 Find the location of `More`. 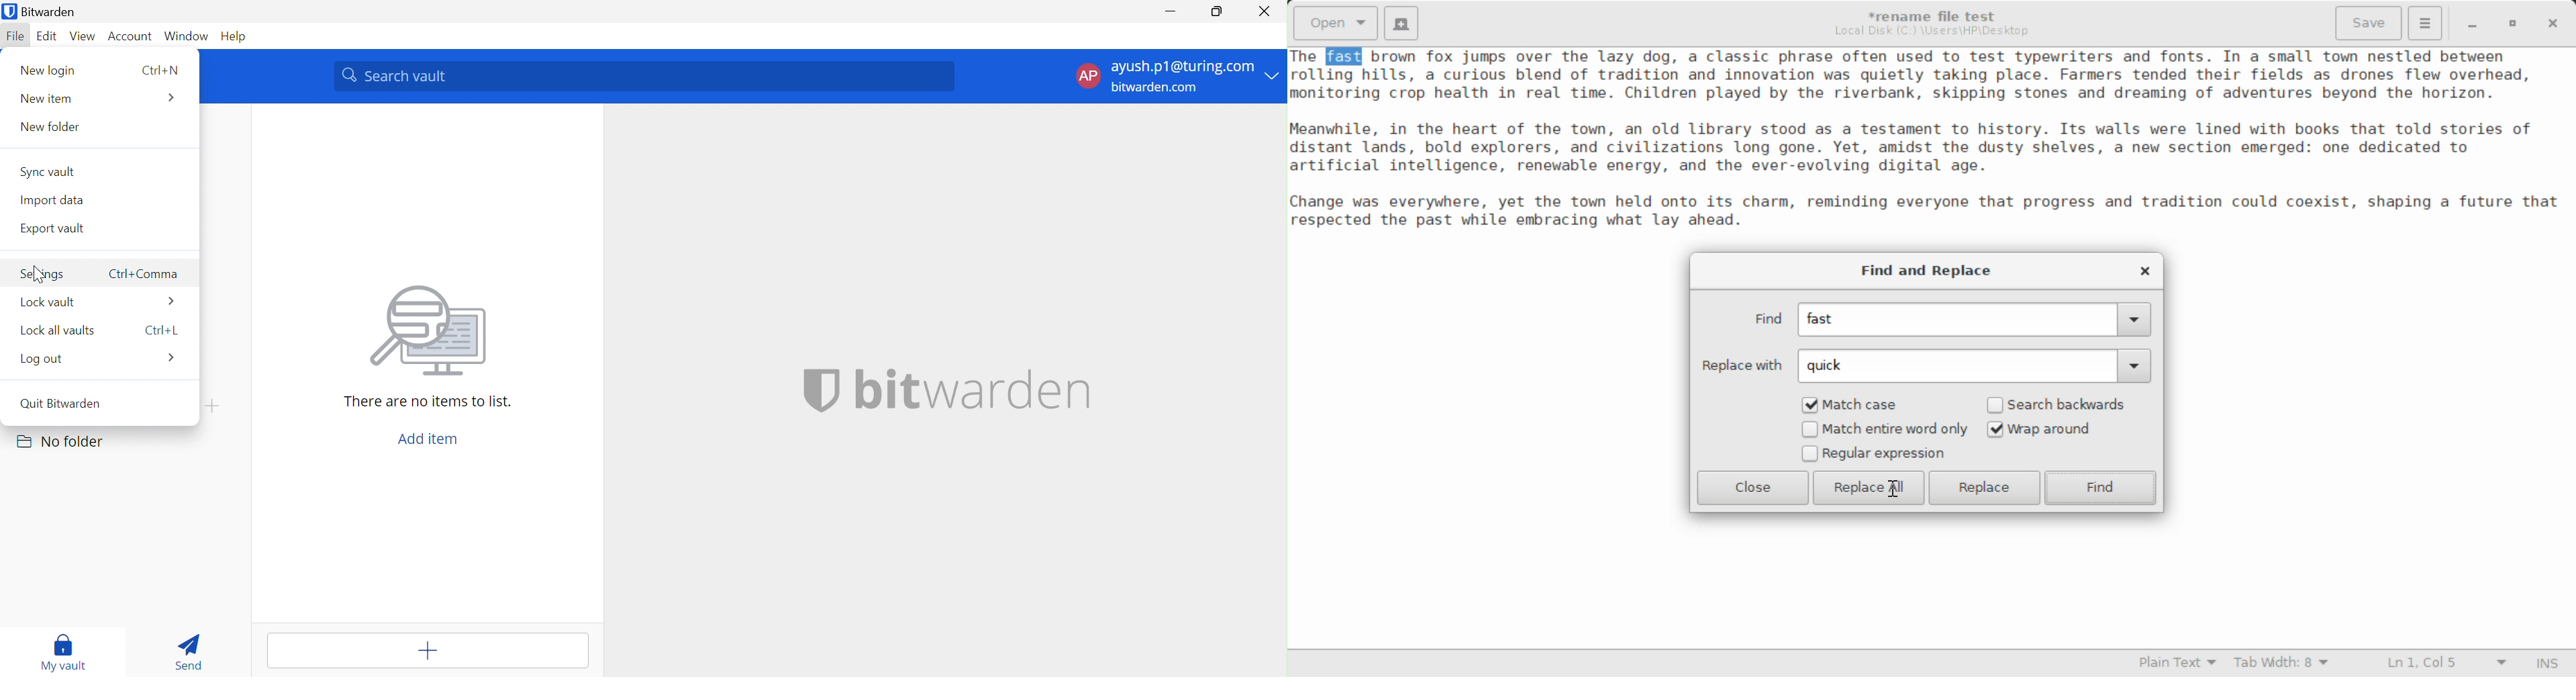

More is located at coordinates (171, 97).